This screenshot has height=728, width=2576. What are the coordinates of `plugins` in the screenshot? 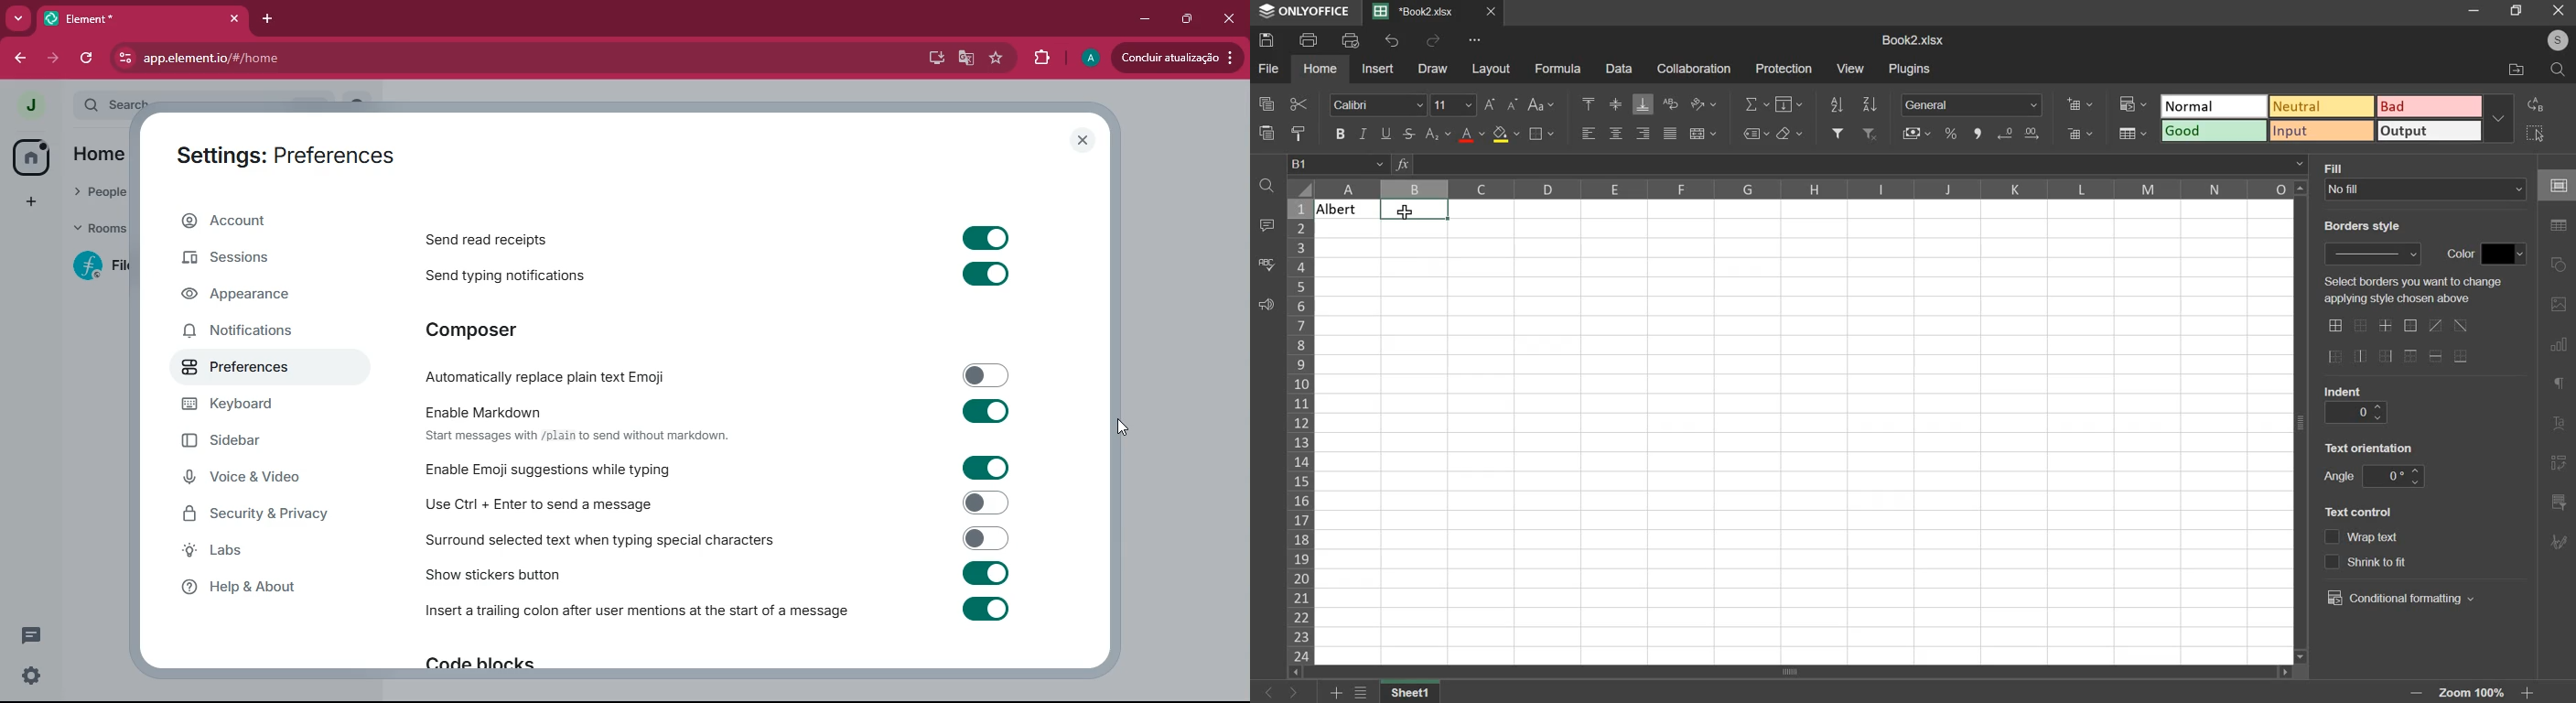 It's located at (1911, 69).